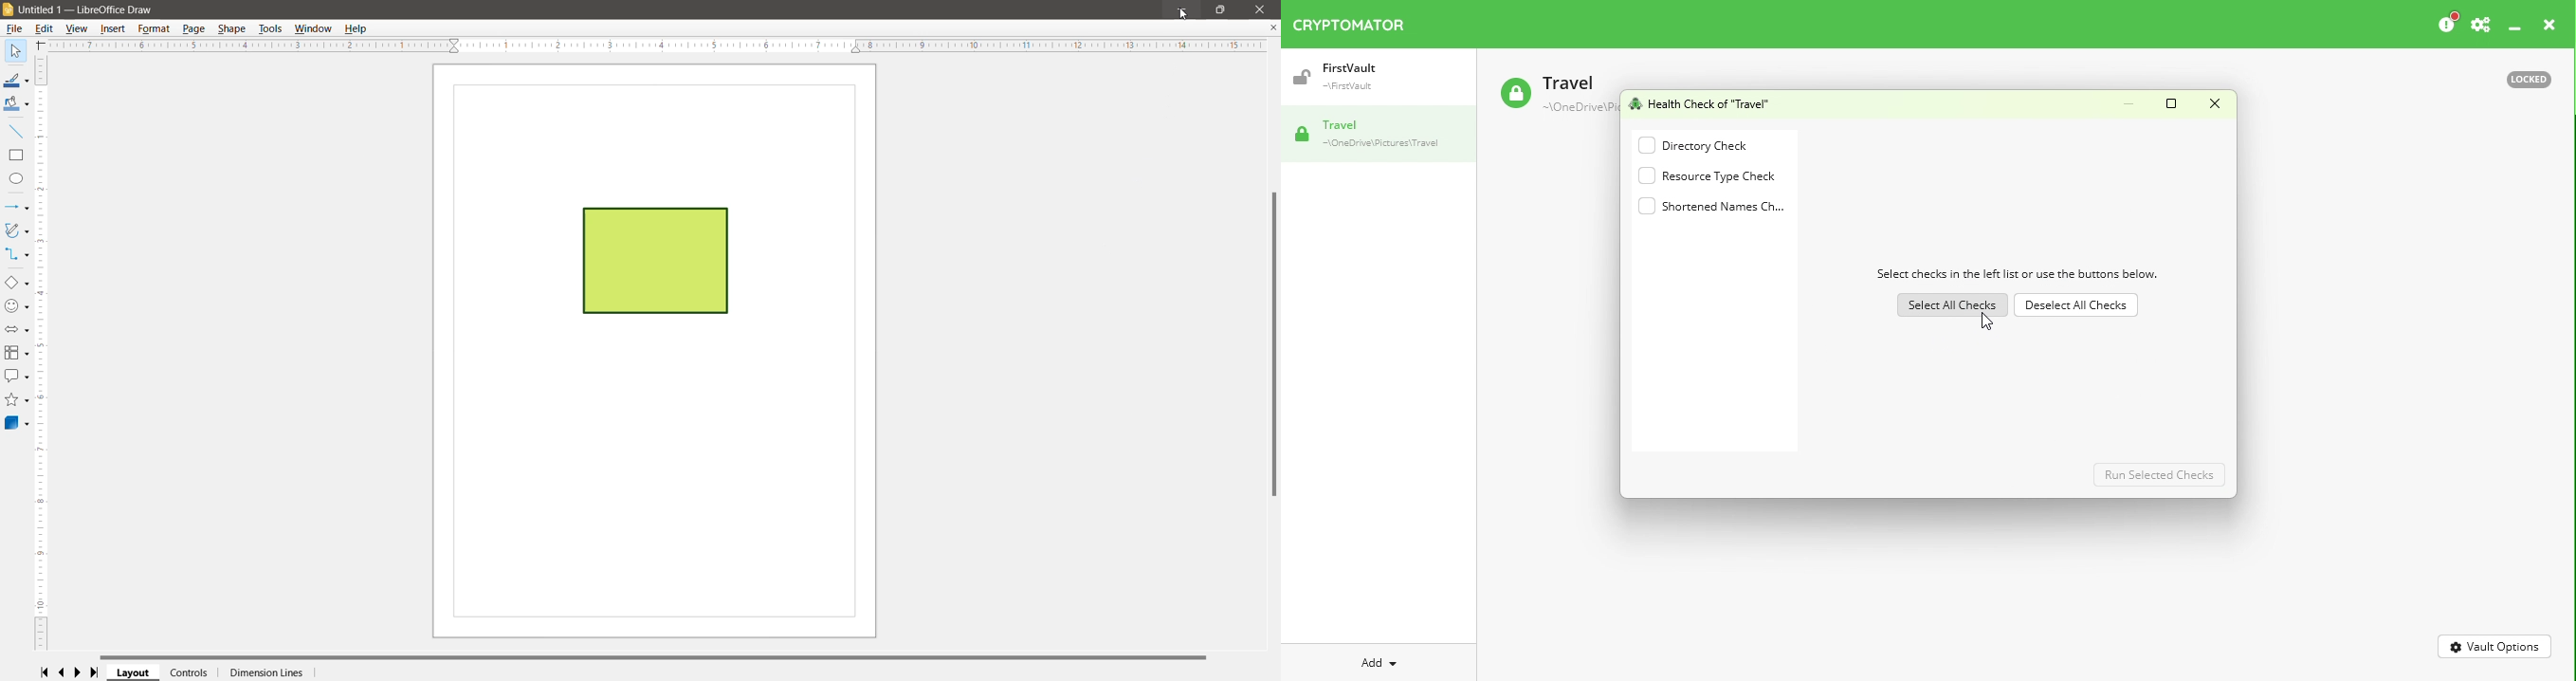 This screenshot has width=2576, height=700. I want to click on Curves and Polygons, so click(16, 231).